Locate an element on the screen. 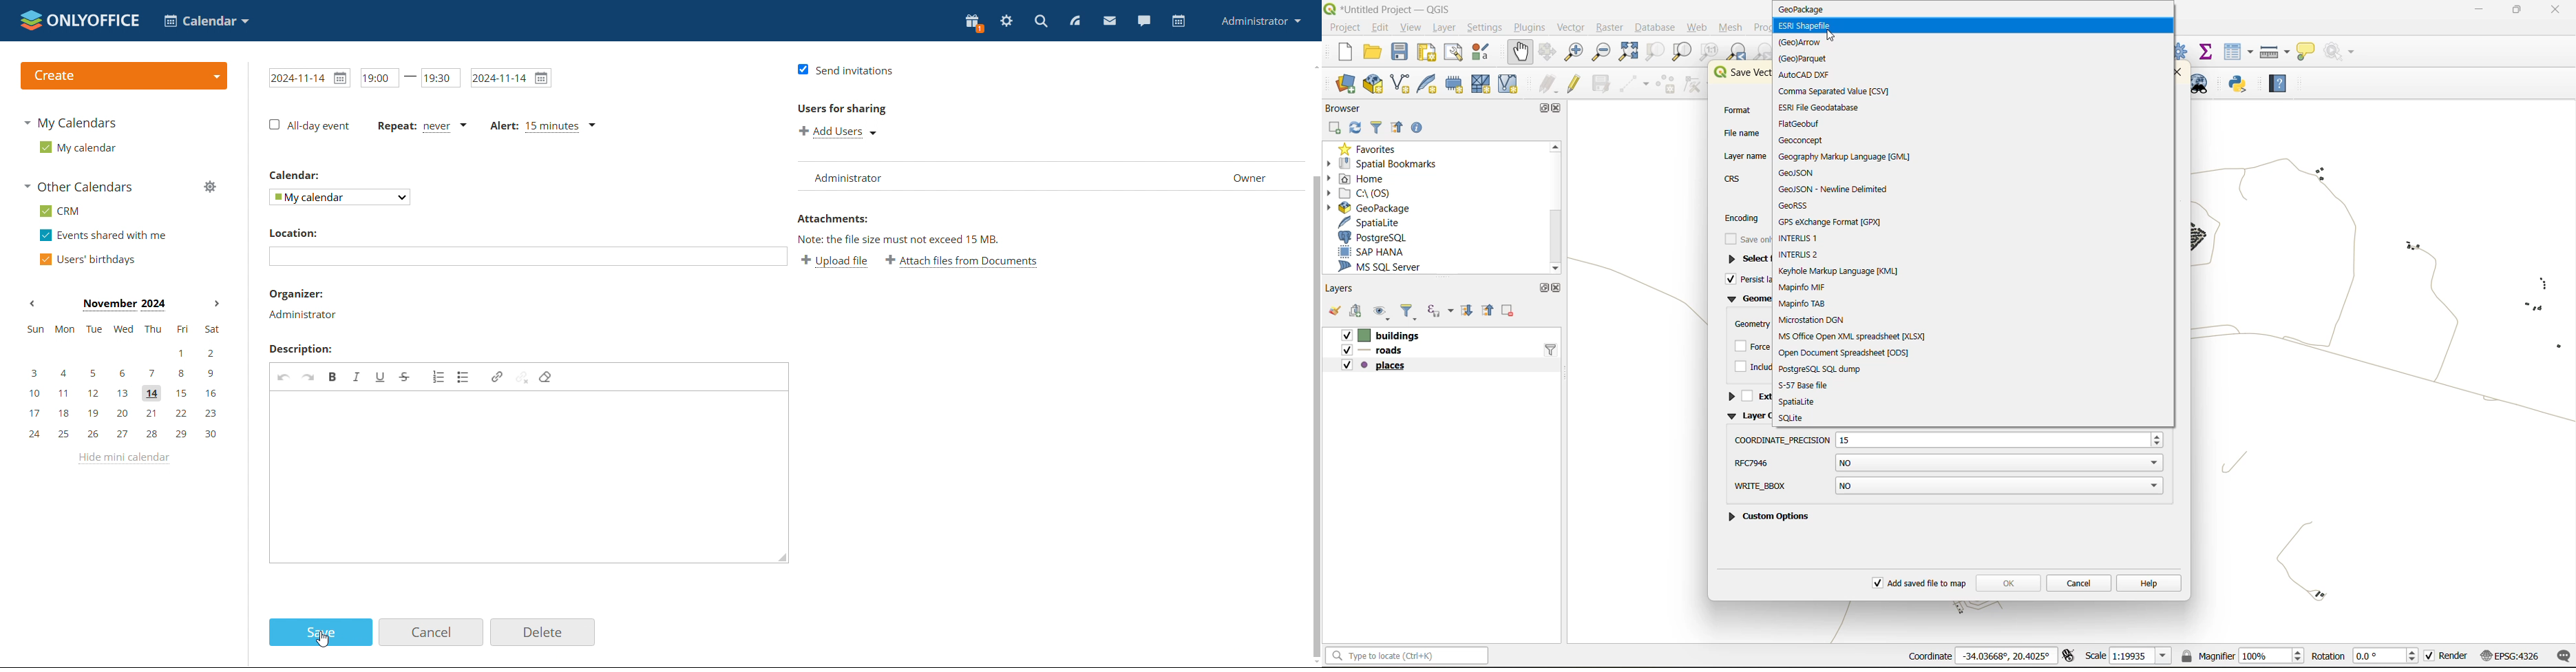  insert/remove bulleted list is located at coordinates (463, 375).